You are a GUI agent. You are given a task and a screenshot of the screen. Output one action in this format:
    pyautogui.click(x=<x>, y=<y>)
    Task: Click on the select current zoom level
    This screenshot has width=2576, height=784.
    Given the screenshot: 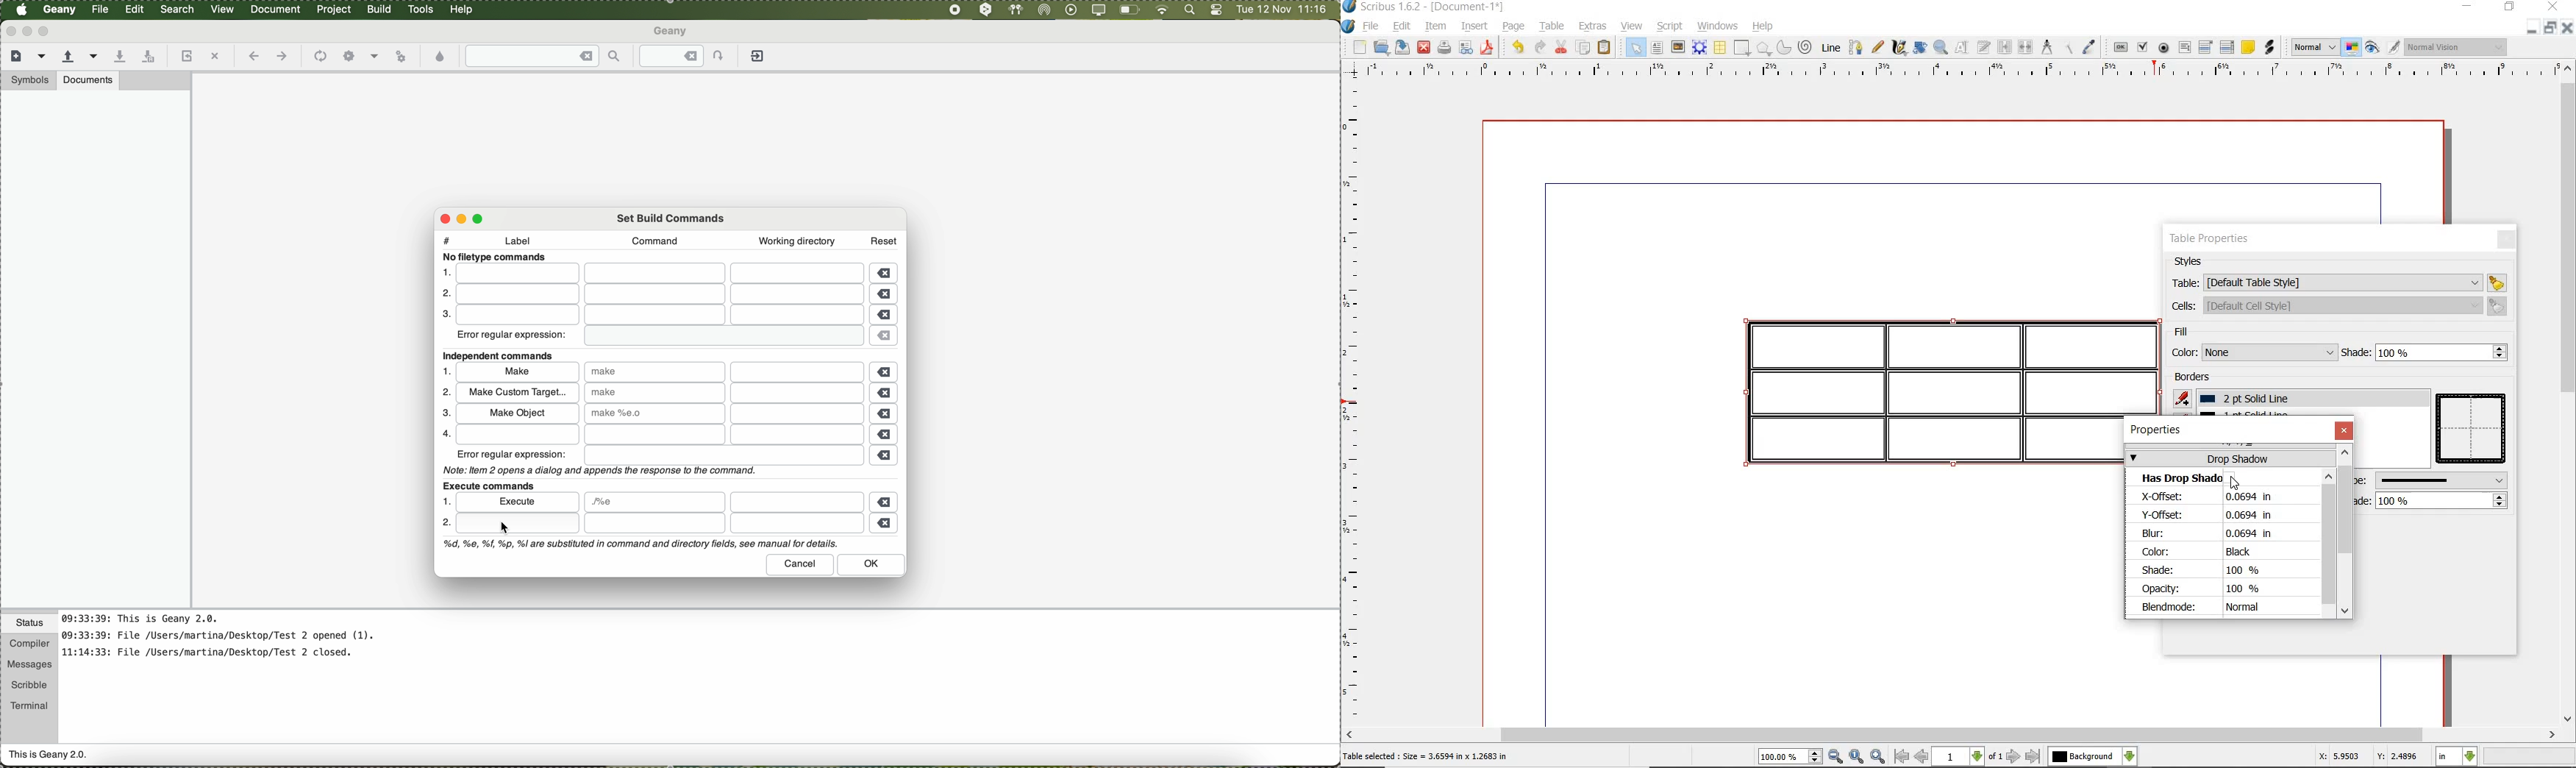 What is the action you would take?
    pyautogui.click(x=1791, y=757)
    